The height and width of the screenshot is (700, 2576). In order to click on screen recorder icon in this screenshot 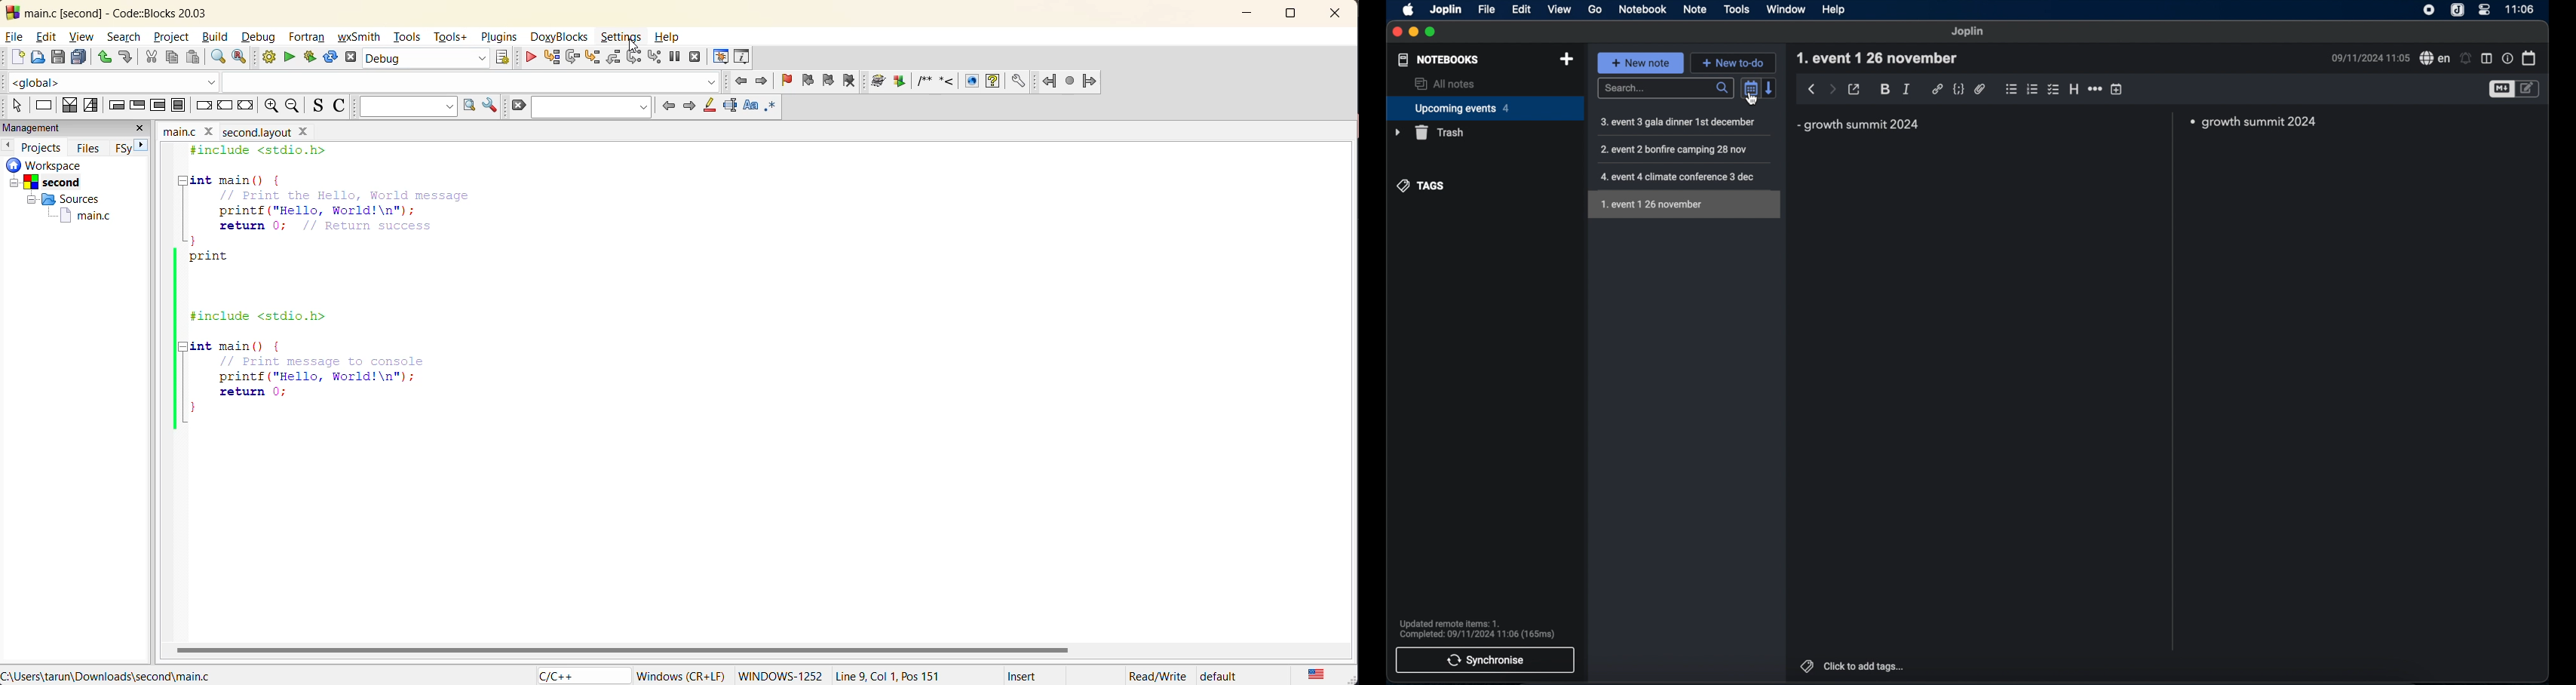, I will do `click(2430, 10)`.